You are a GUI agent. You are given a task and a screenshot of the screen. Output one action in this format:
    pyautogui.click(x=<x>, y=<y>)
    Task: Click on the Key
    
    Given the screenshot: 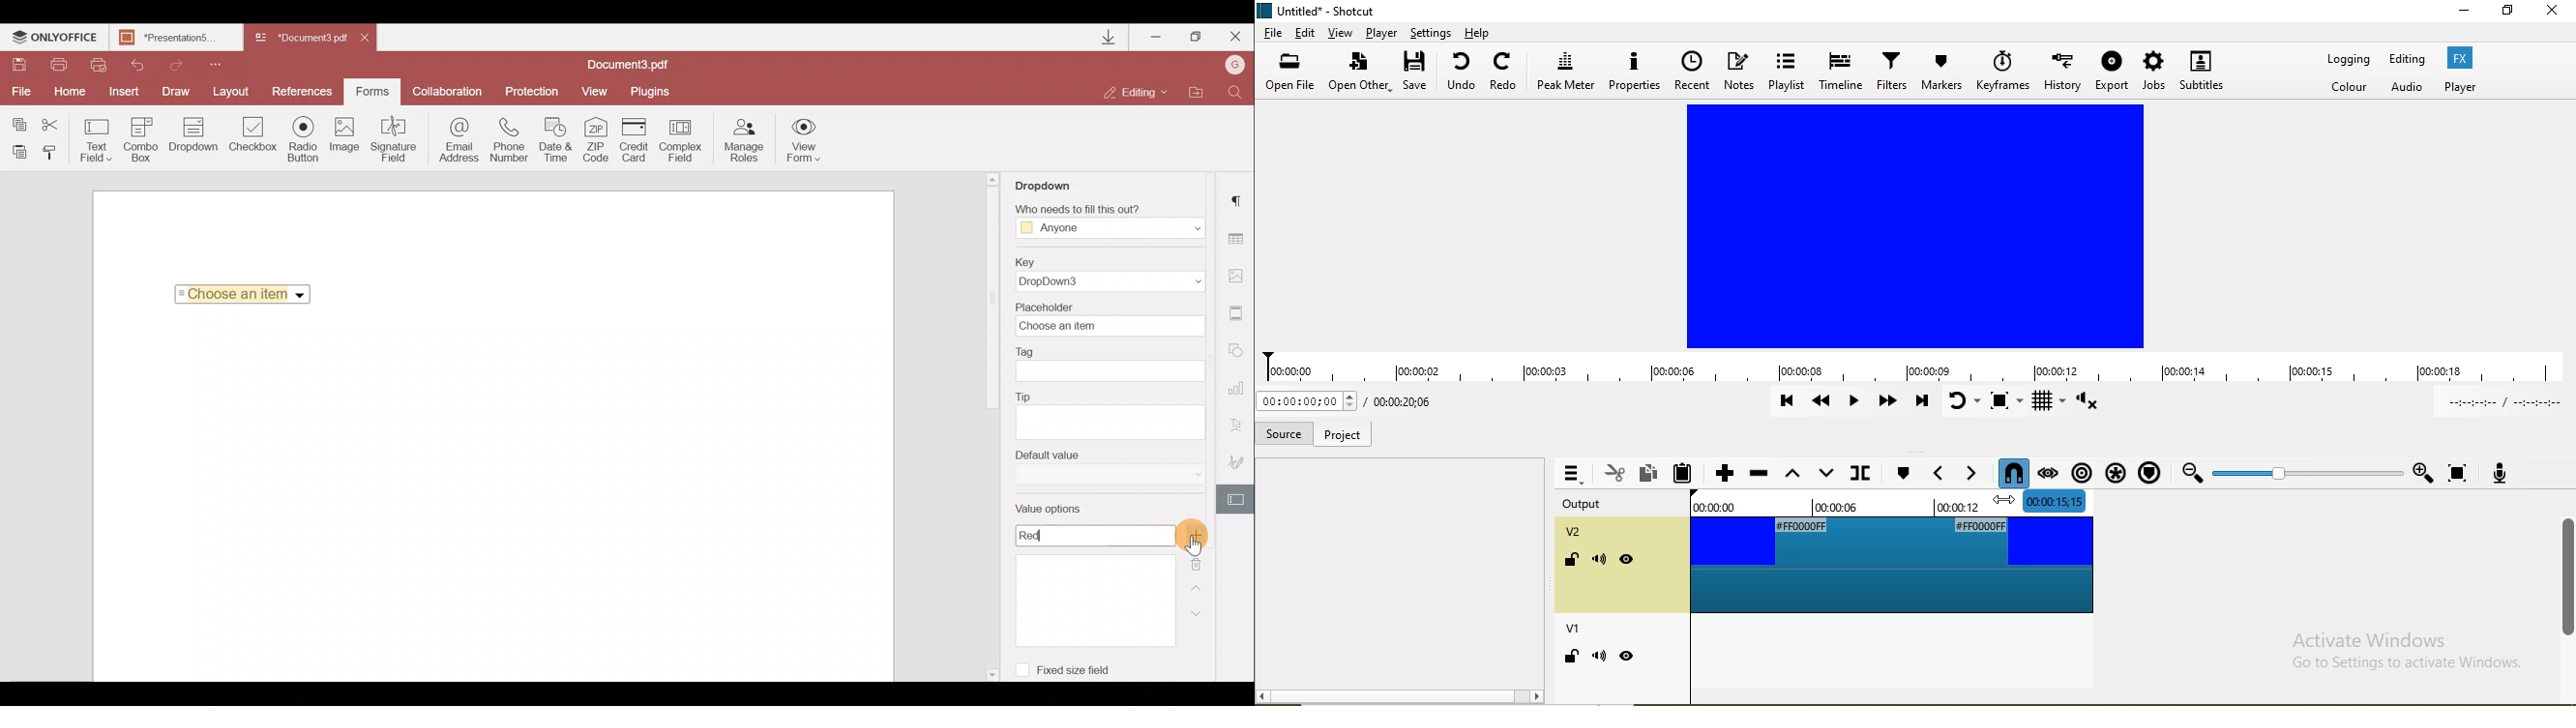 What is the action you would take?
    pyautogui.click(x=1114, y=273)
    